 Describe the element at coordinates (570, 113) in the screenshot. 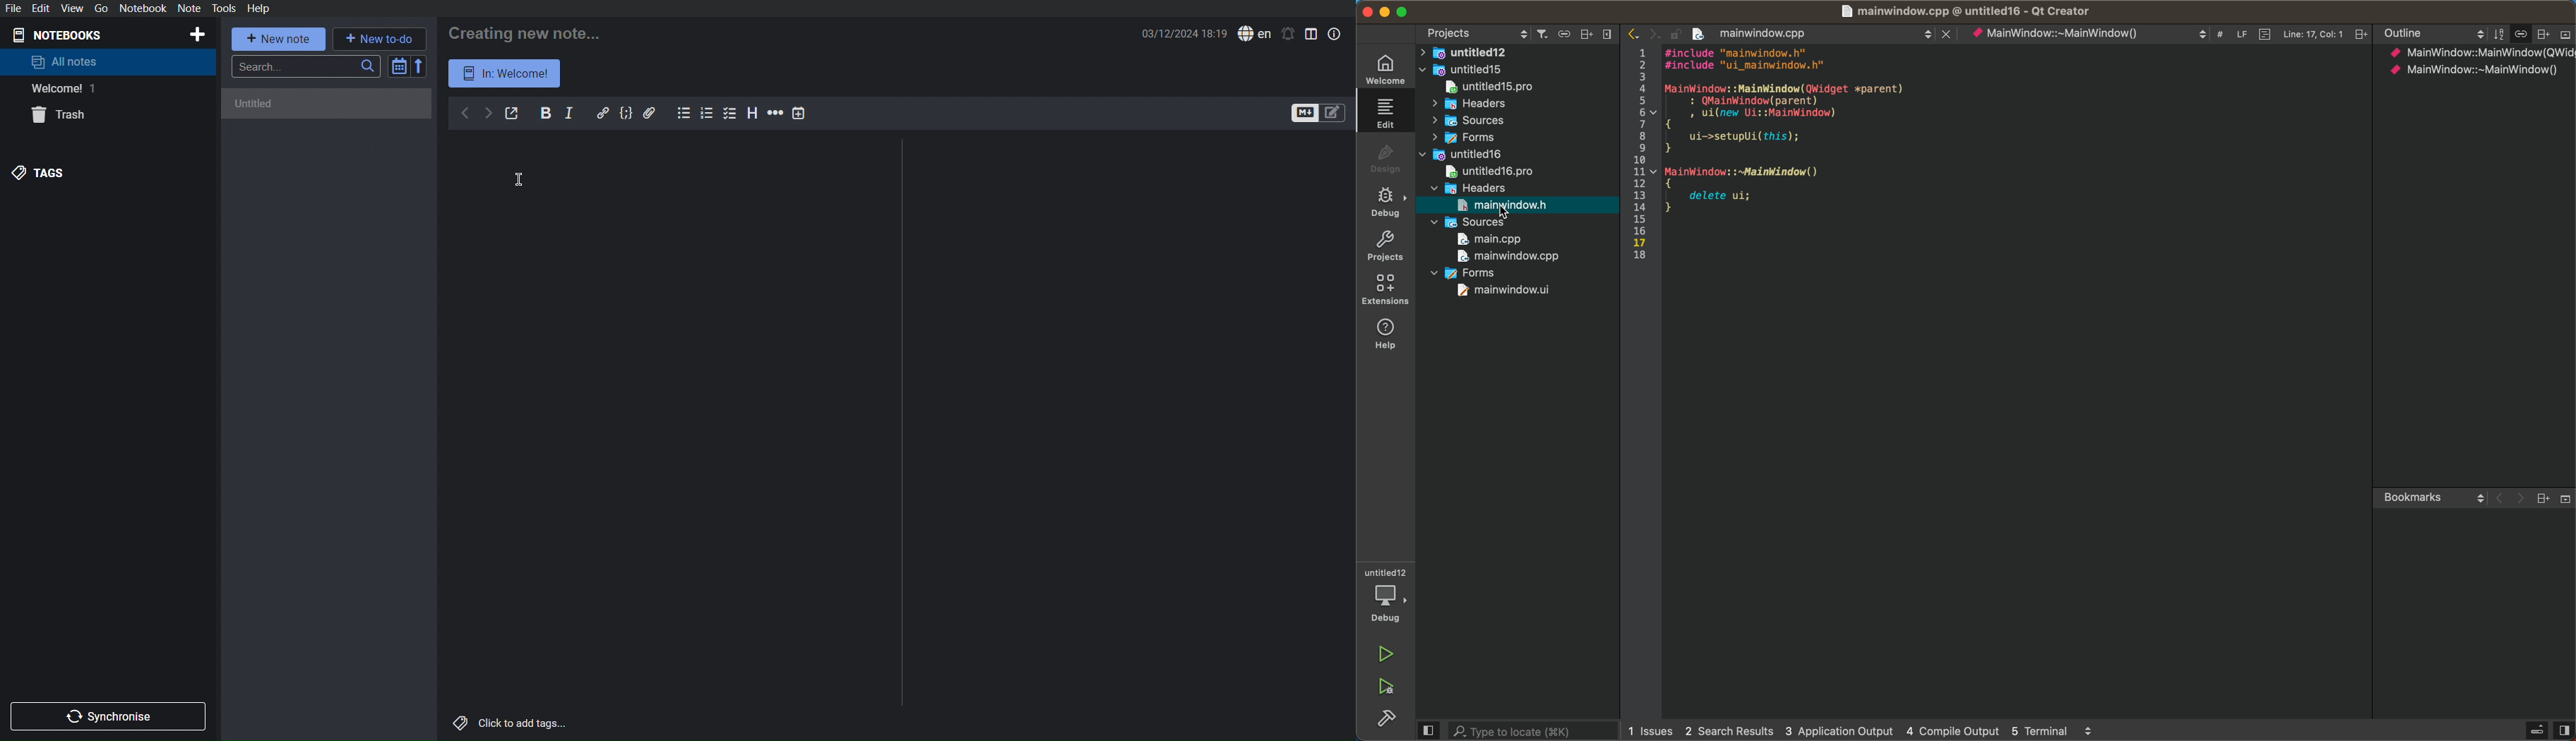

I see `Italics` at that location.